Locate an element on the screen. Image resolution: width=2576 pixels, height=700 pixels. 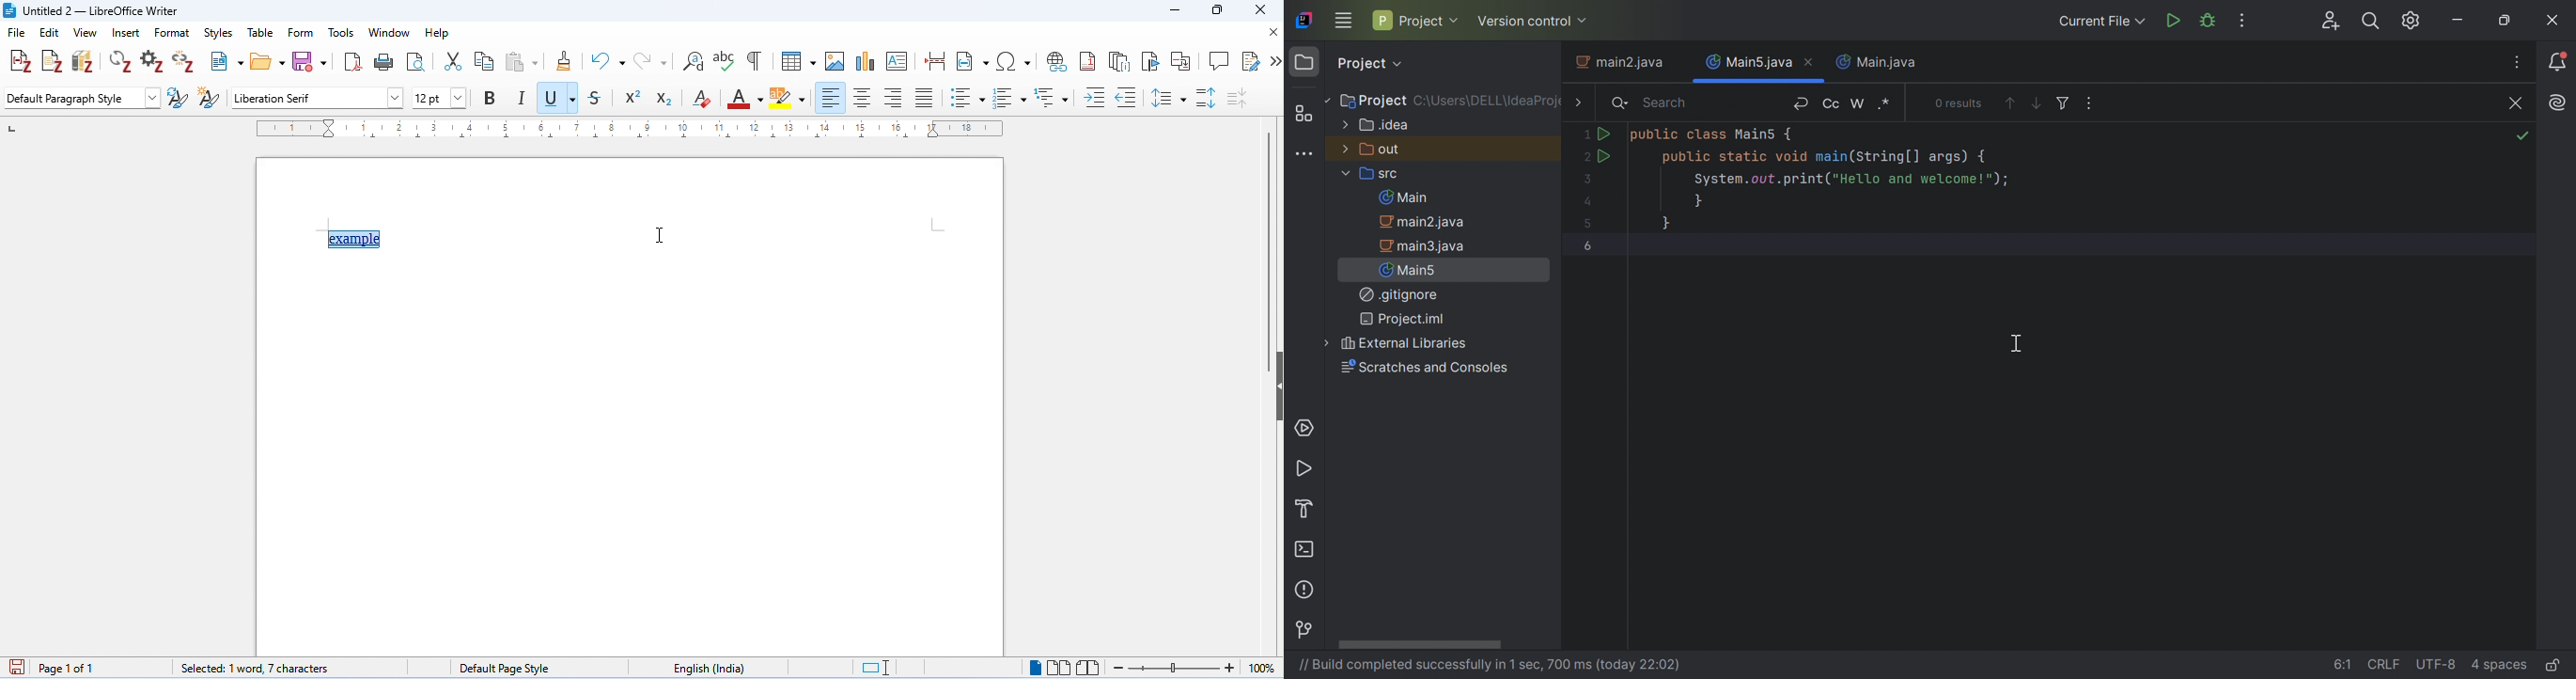
strikethrough is located at coordinates (596, 98).